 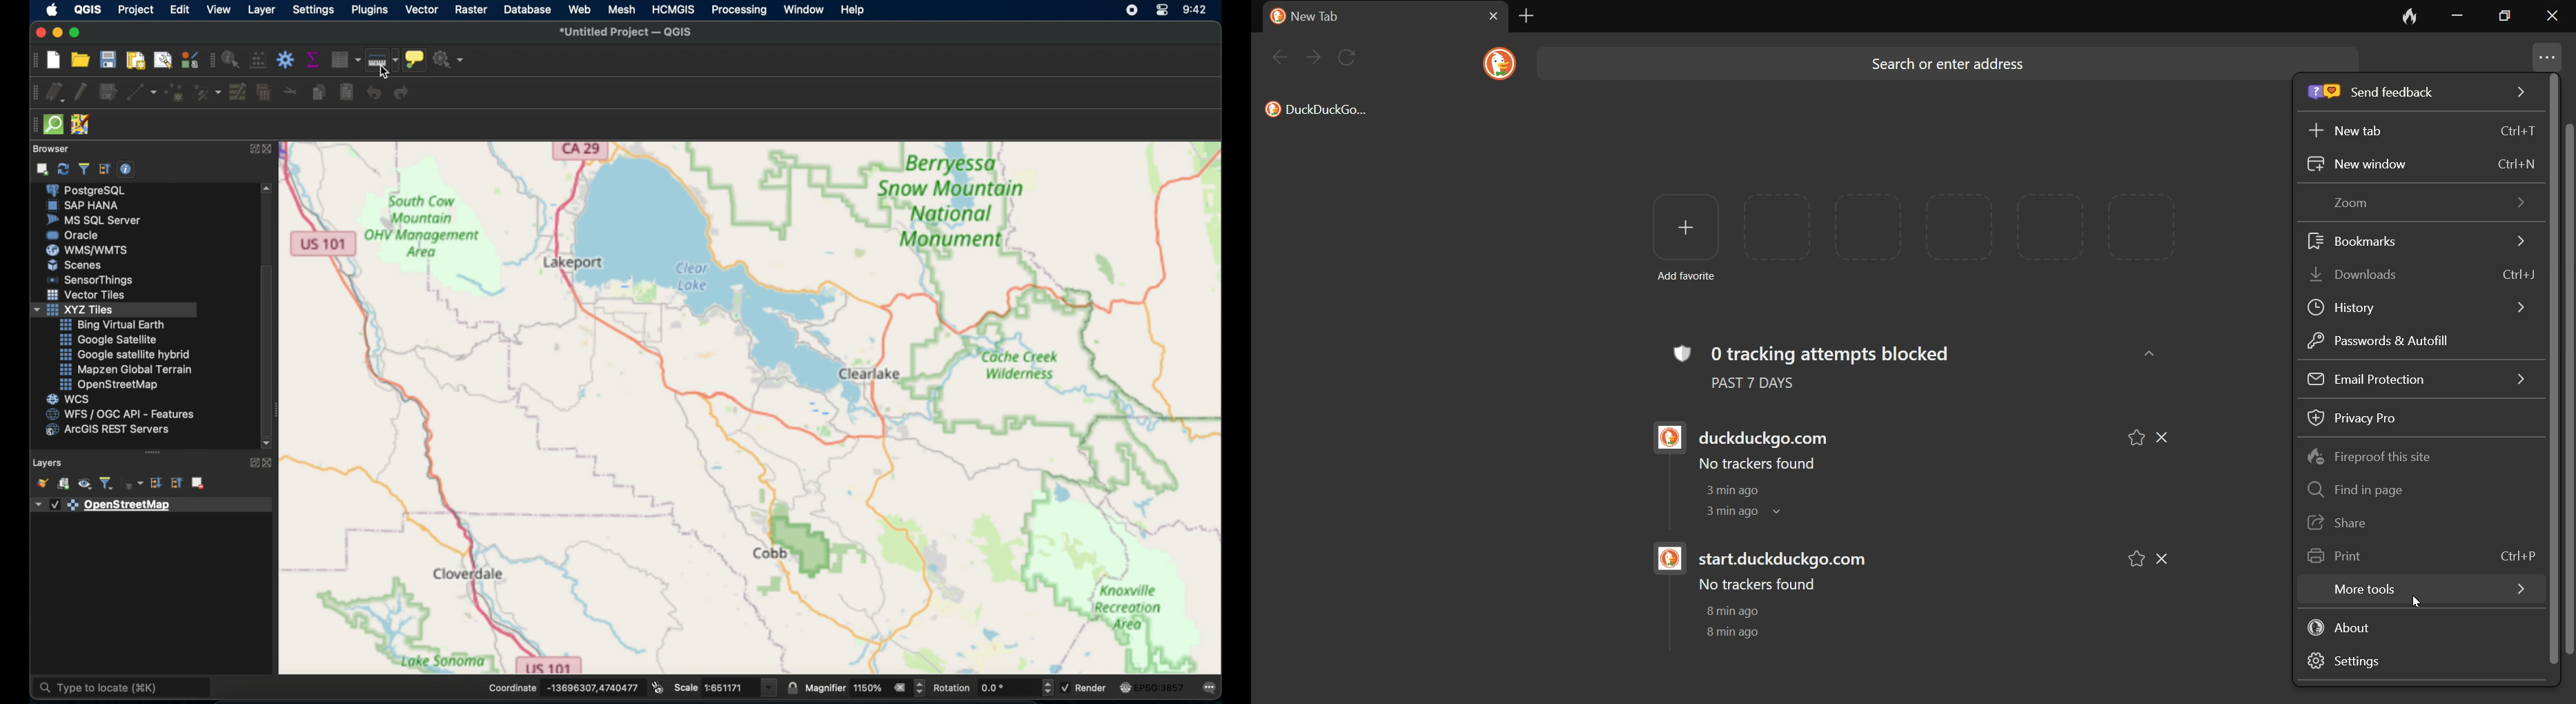 I want to click on new tab, so click(x=1524, y=18).